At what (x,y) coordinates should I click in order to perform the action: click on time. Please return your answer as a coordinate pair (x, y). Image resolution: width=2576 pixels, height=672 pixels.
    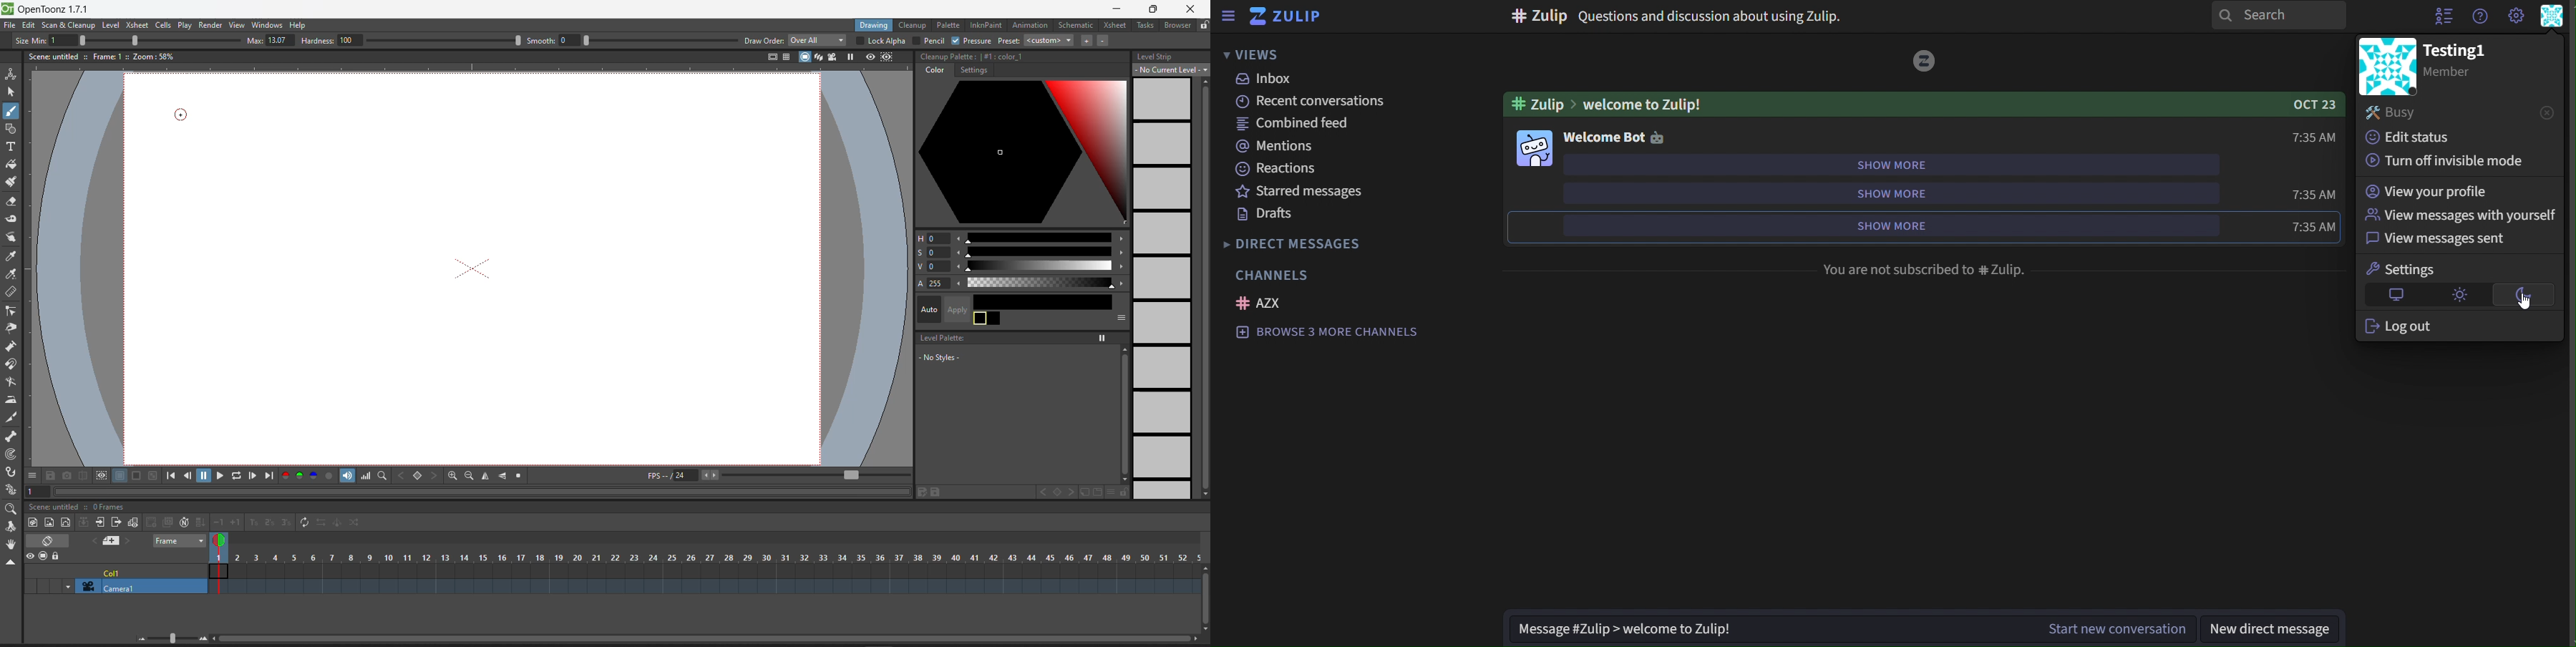
    Looking at the image, I should click on (2310, 137).